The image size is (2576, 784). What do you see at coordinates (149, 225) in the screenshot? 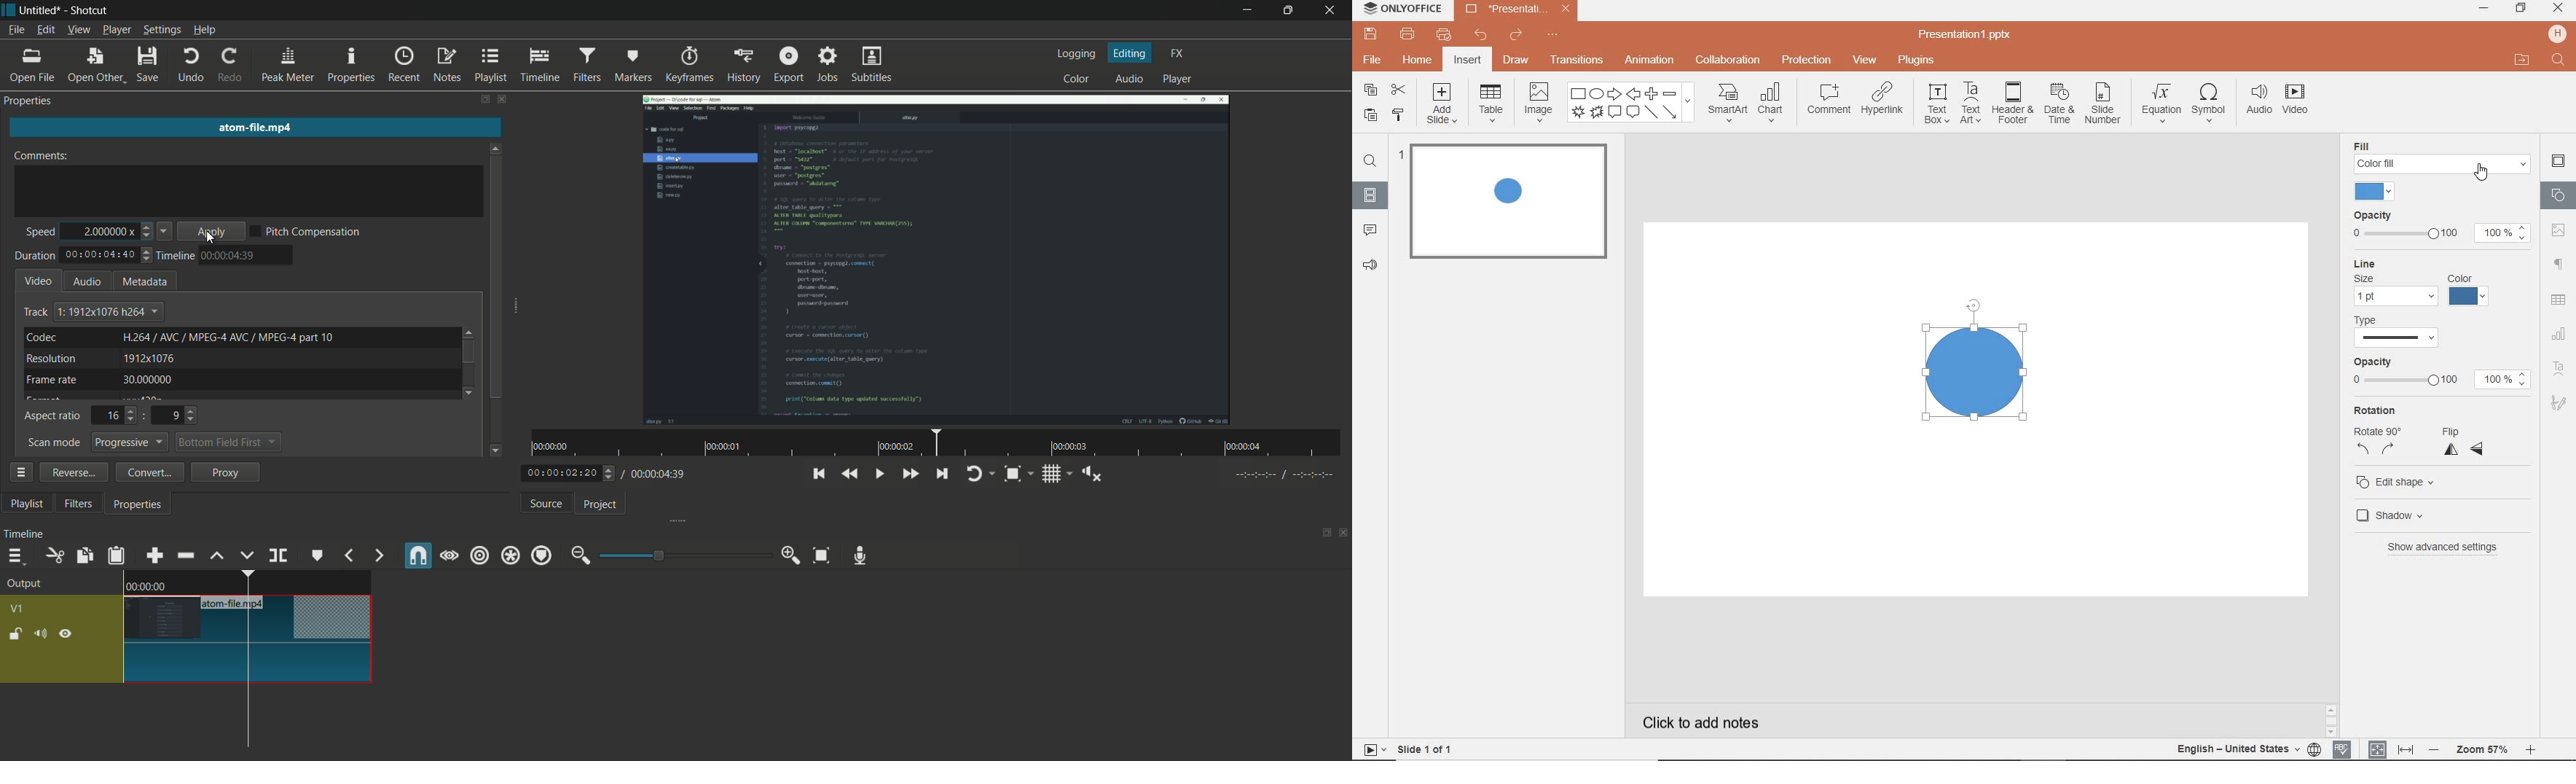
I see `increase` at bounding box center [149, 225].